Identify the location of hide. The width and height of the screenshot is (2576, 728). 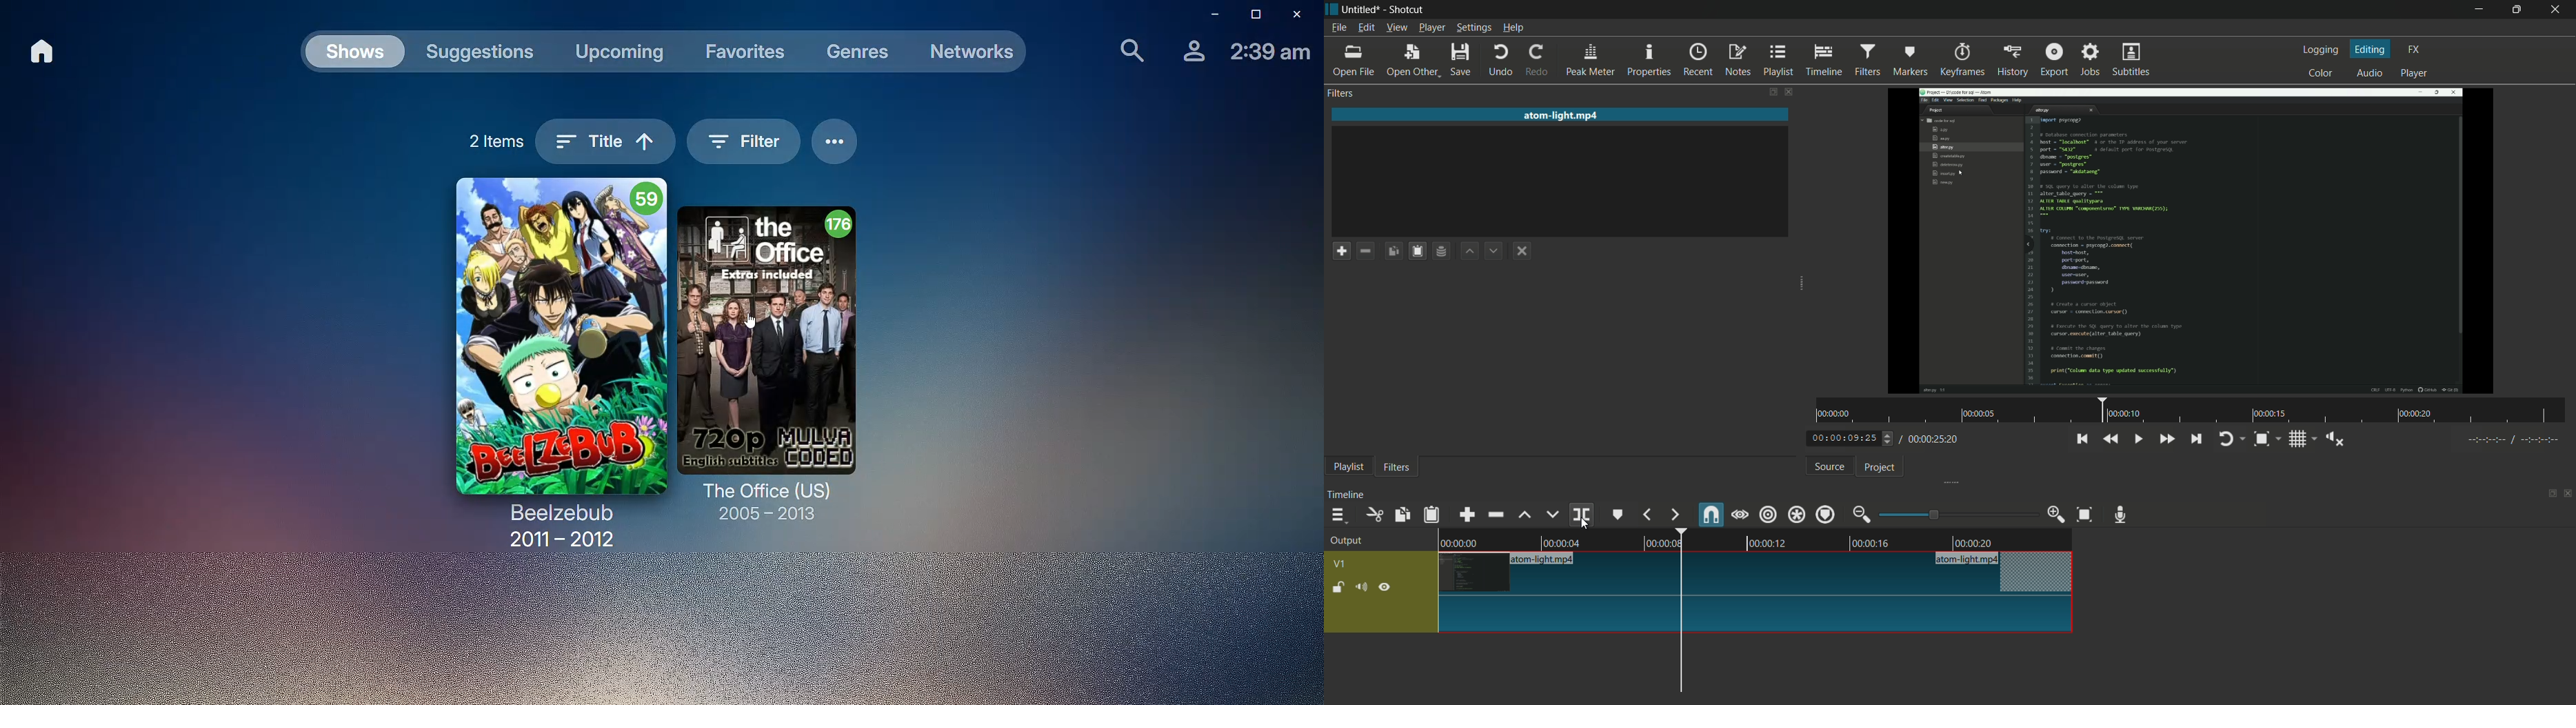
(1386, 586).